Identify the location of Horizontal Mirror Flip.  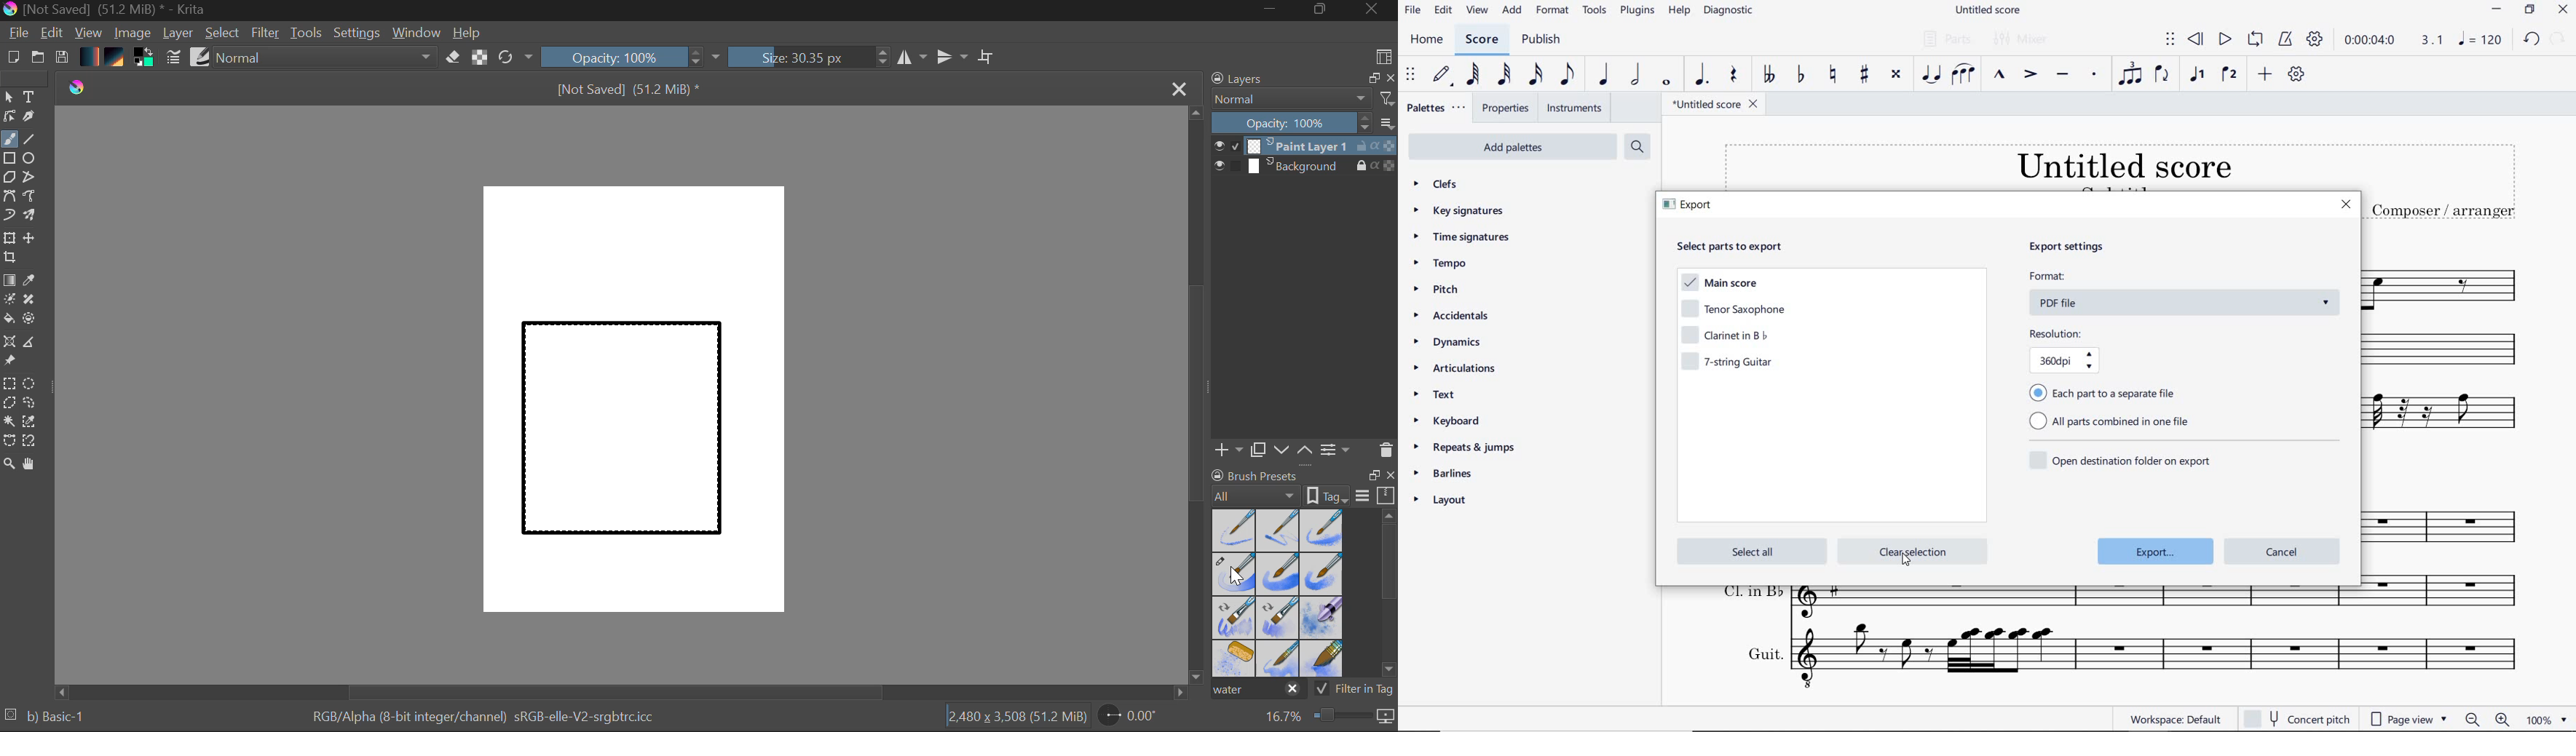
(955, 58).